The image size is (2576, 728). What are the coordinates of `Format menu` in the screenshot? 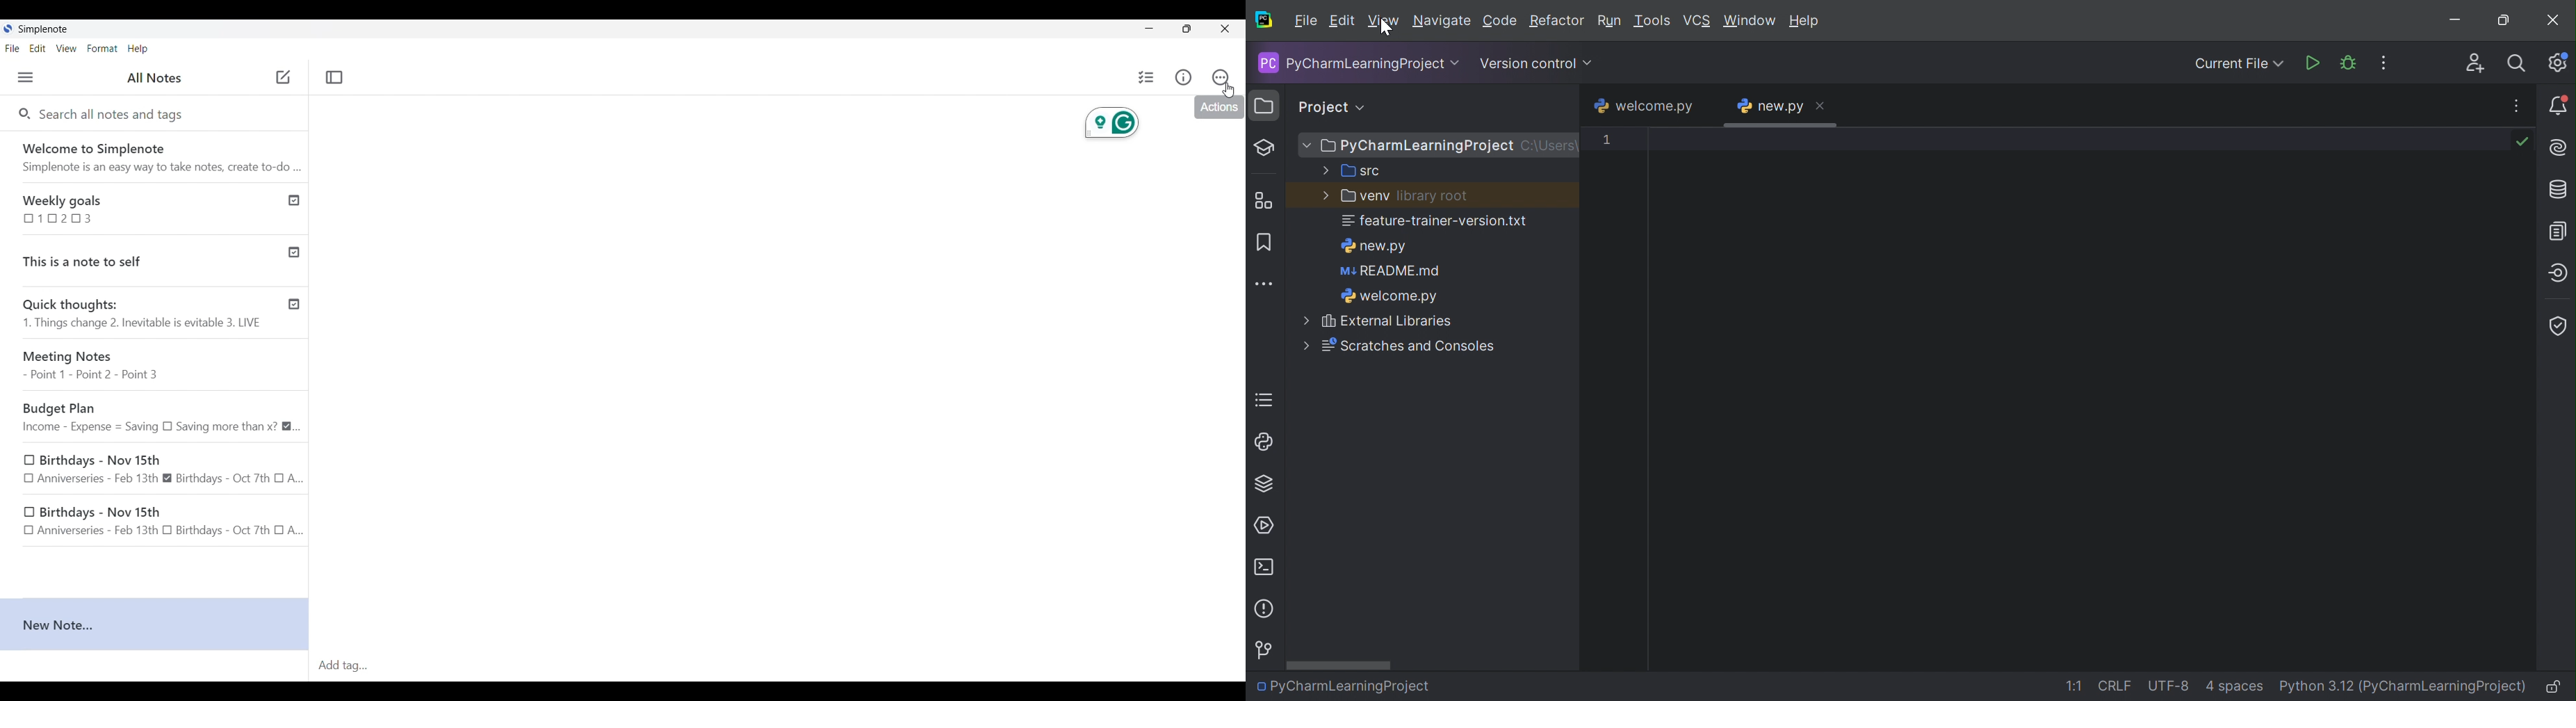 It's located at (102, 49).